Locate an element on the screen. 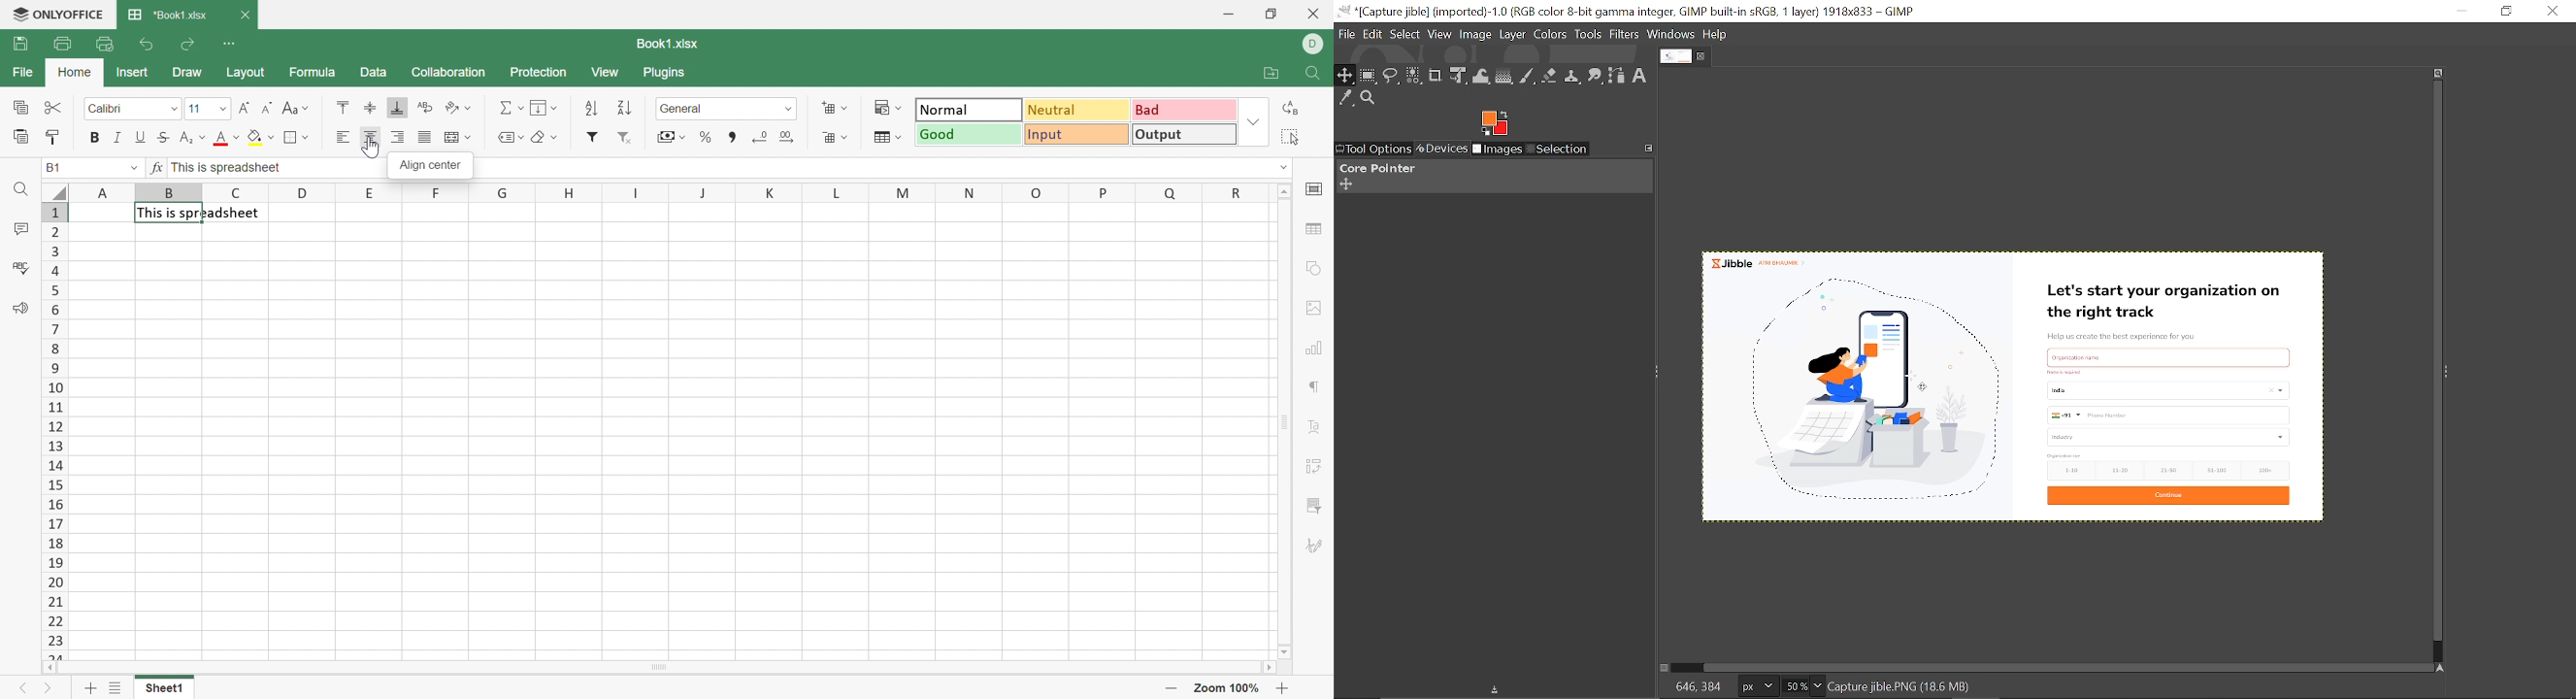  Protection is located at coordinates (537, 72).